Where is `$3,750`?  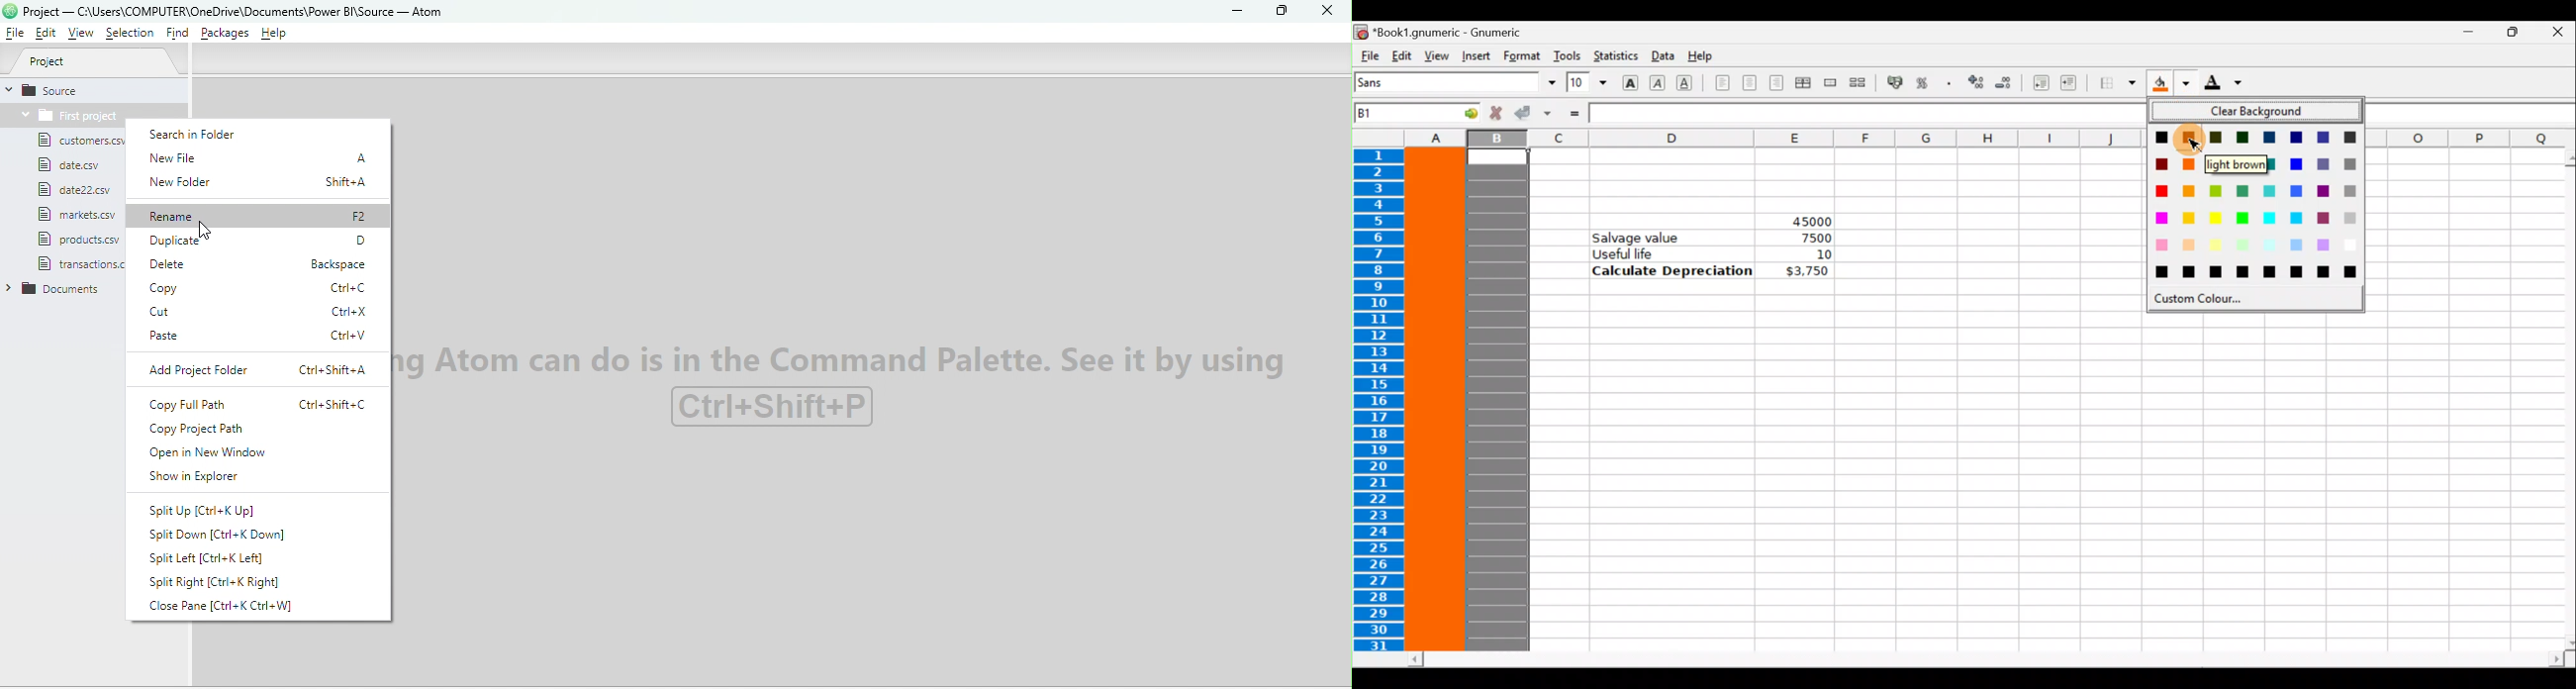
$3,750 is located at coordinates (1806, 272).